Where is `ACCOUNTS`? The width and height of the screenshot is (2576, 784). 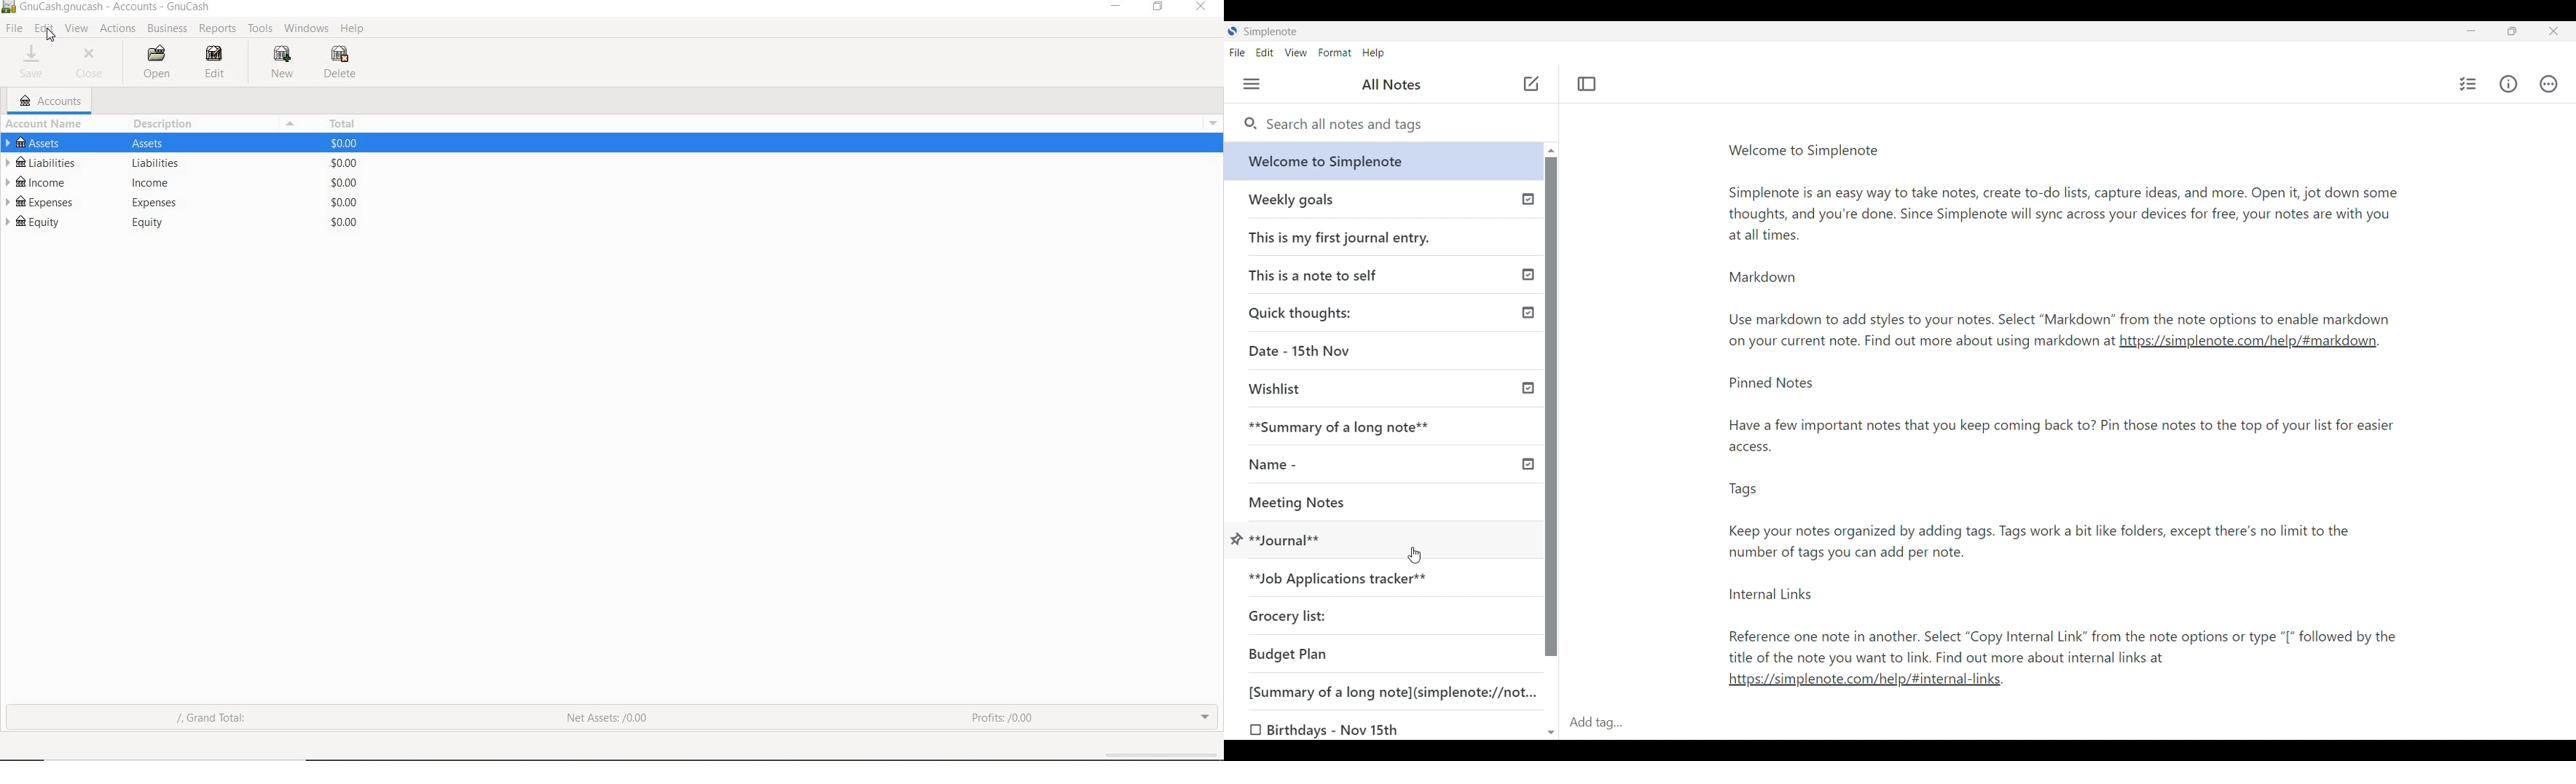 ACCOUNTS is located at coordinates (52, 101).